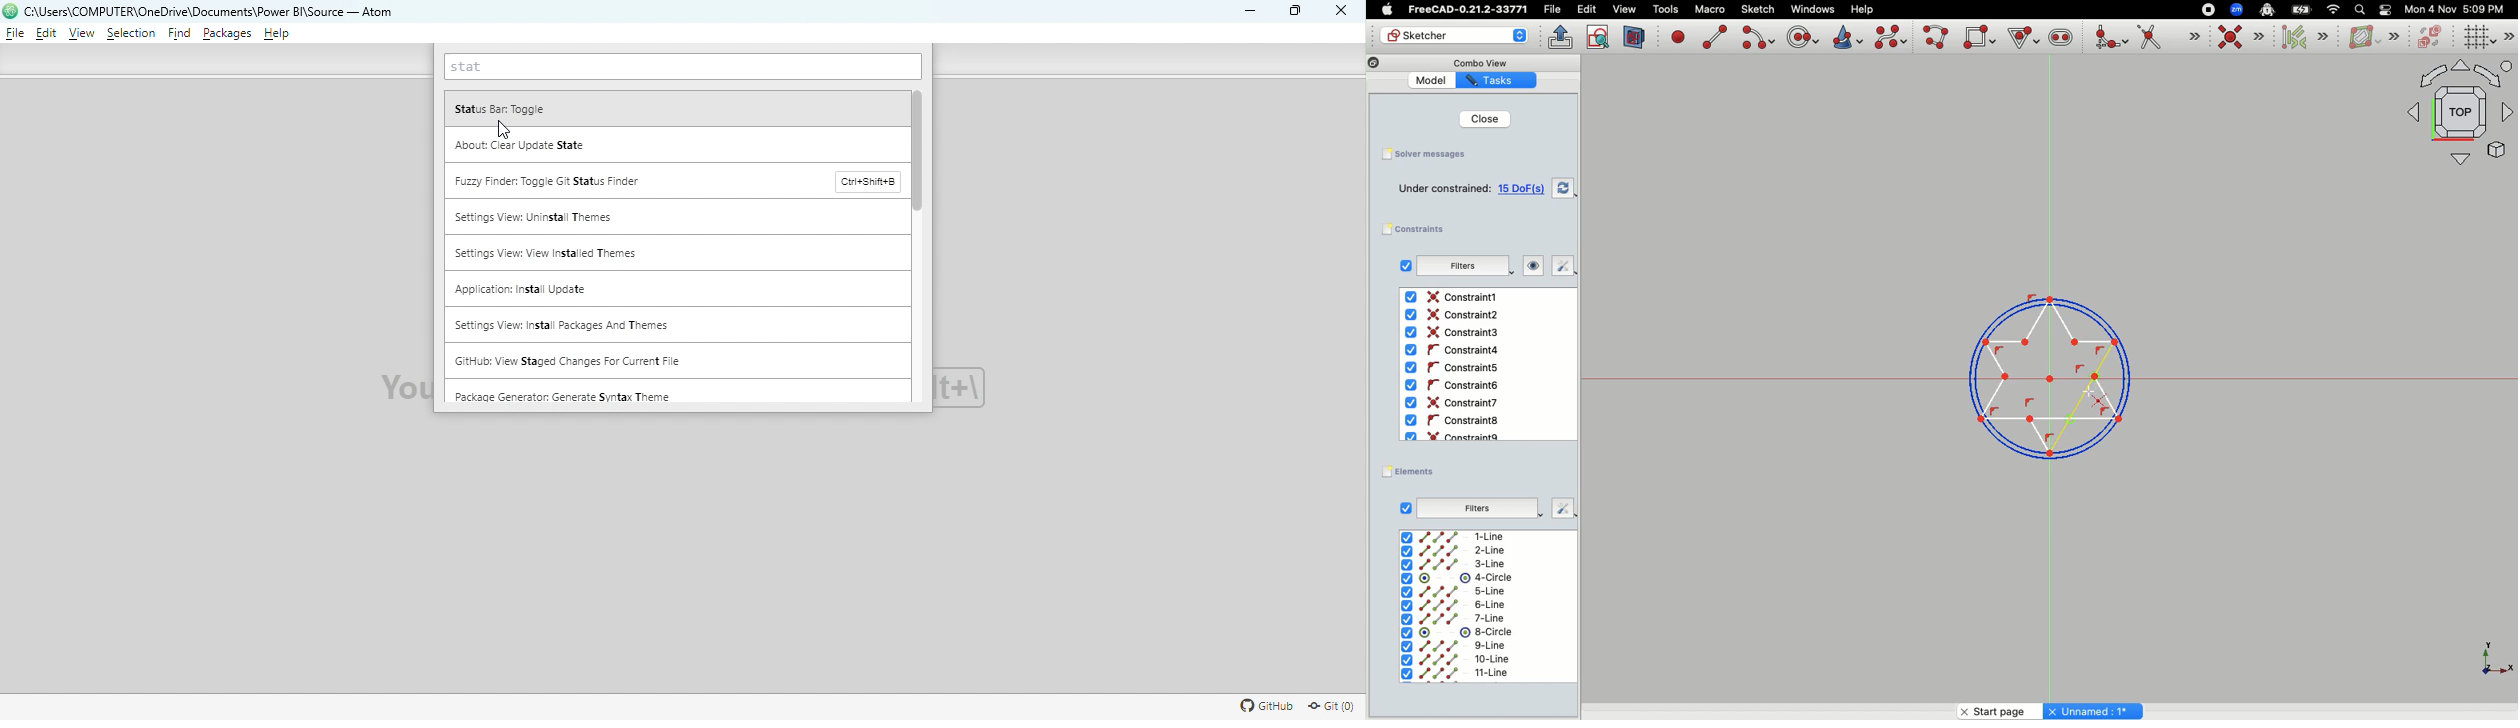 The image size is (2520, 728). I want to click on Toggle grid, so click(2477, 38).